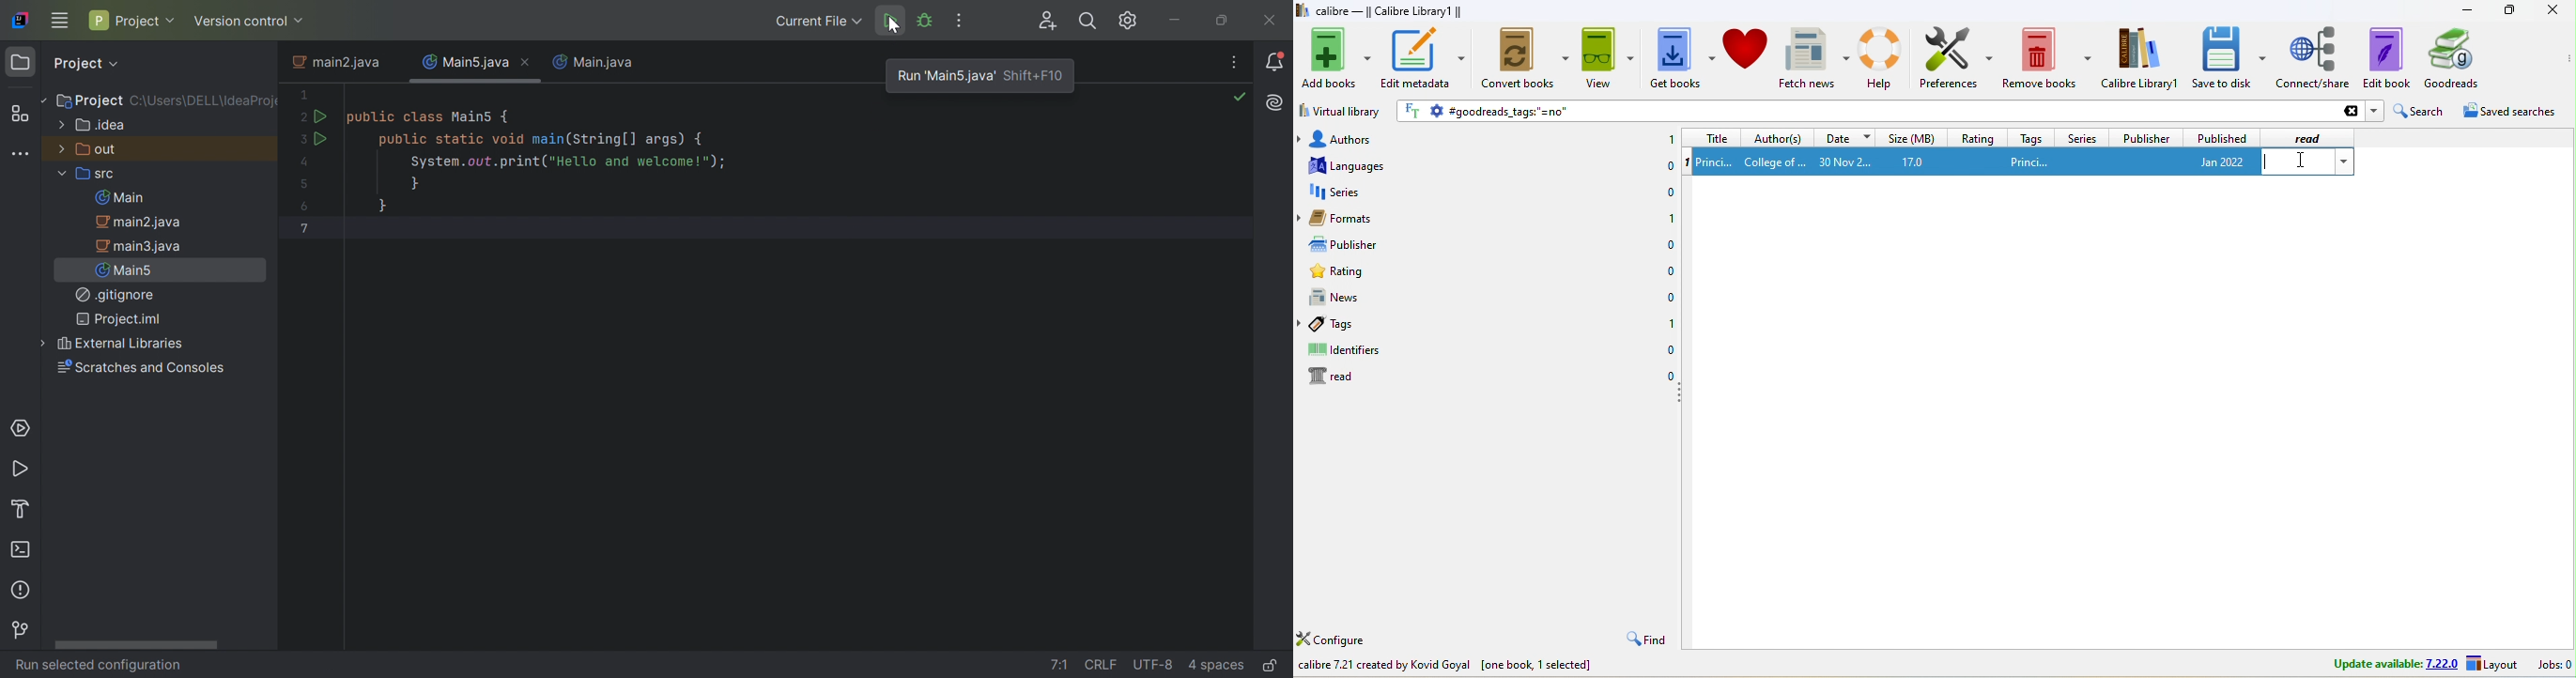 The width and height of the screenshot is (2576, 700). I want to click on 1, so click(1670, 137).